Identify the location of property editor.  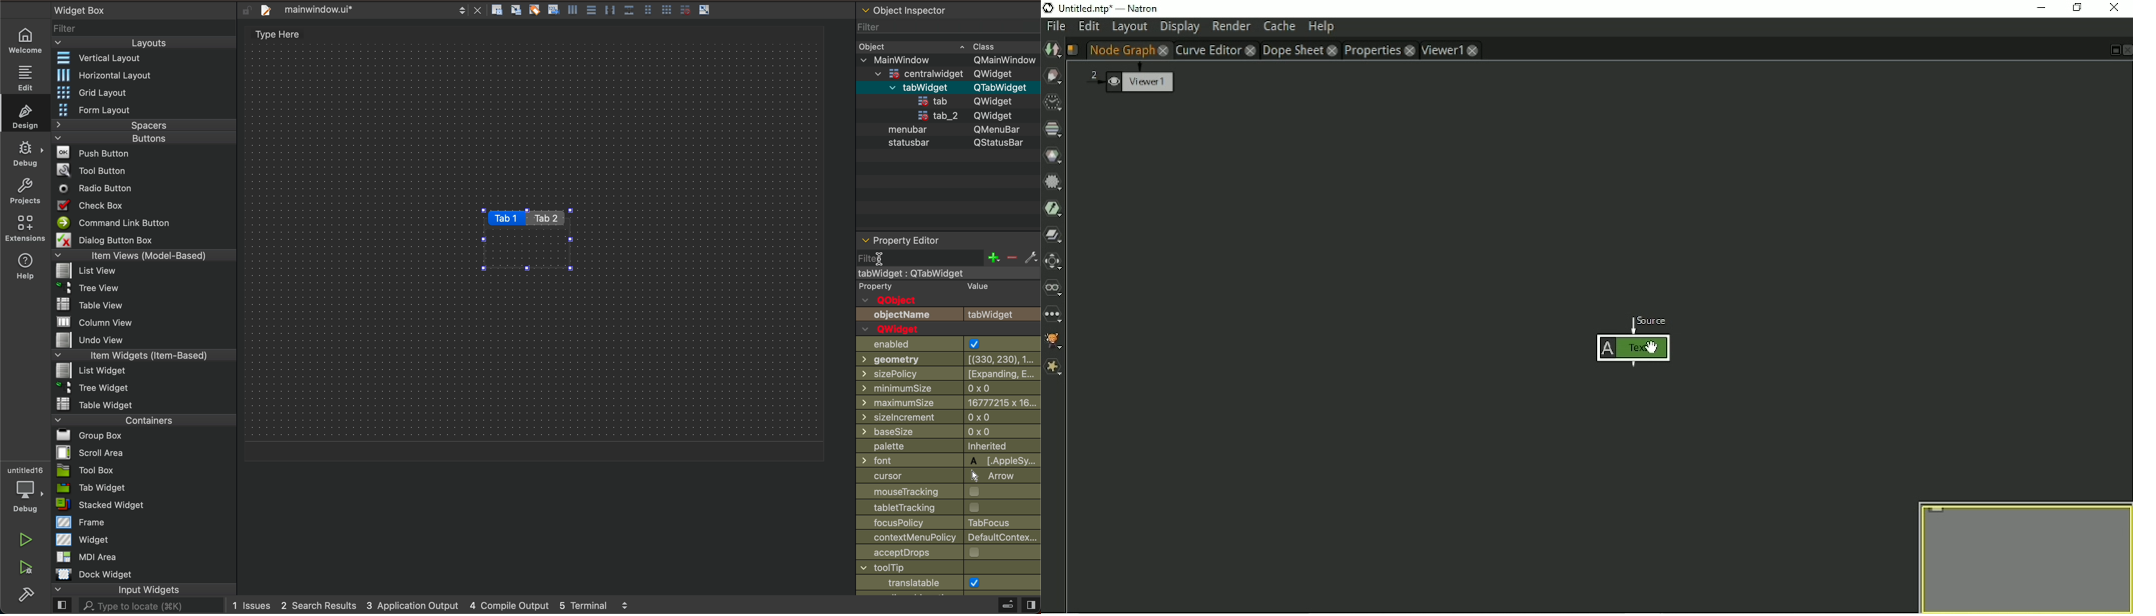
(939, 238).